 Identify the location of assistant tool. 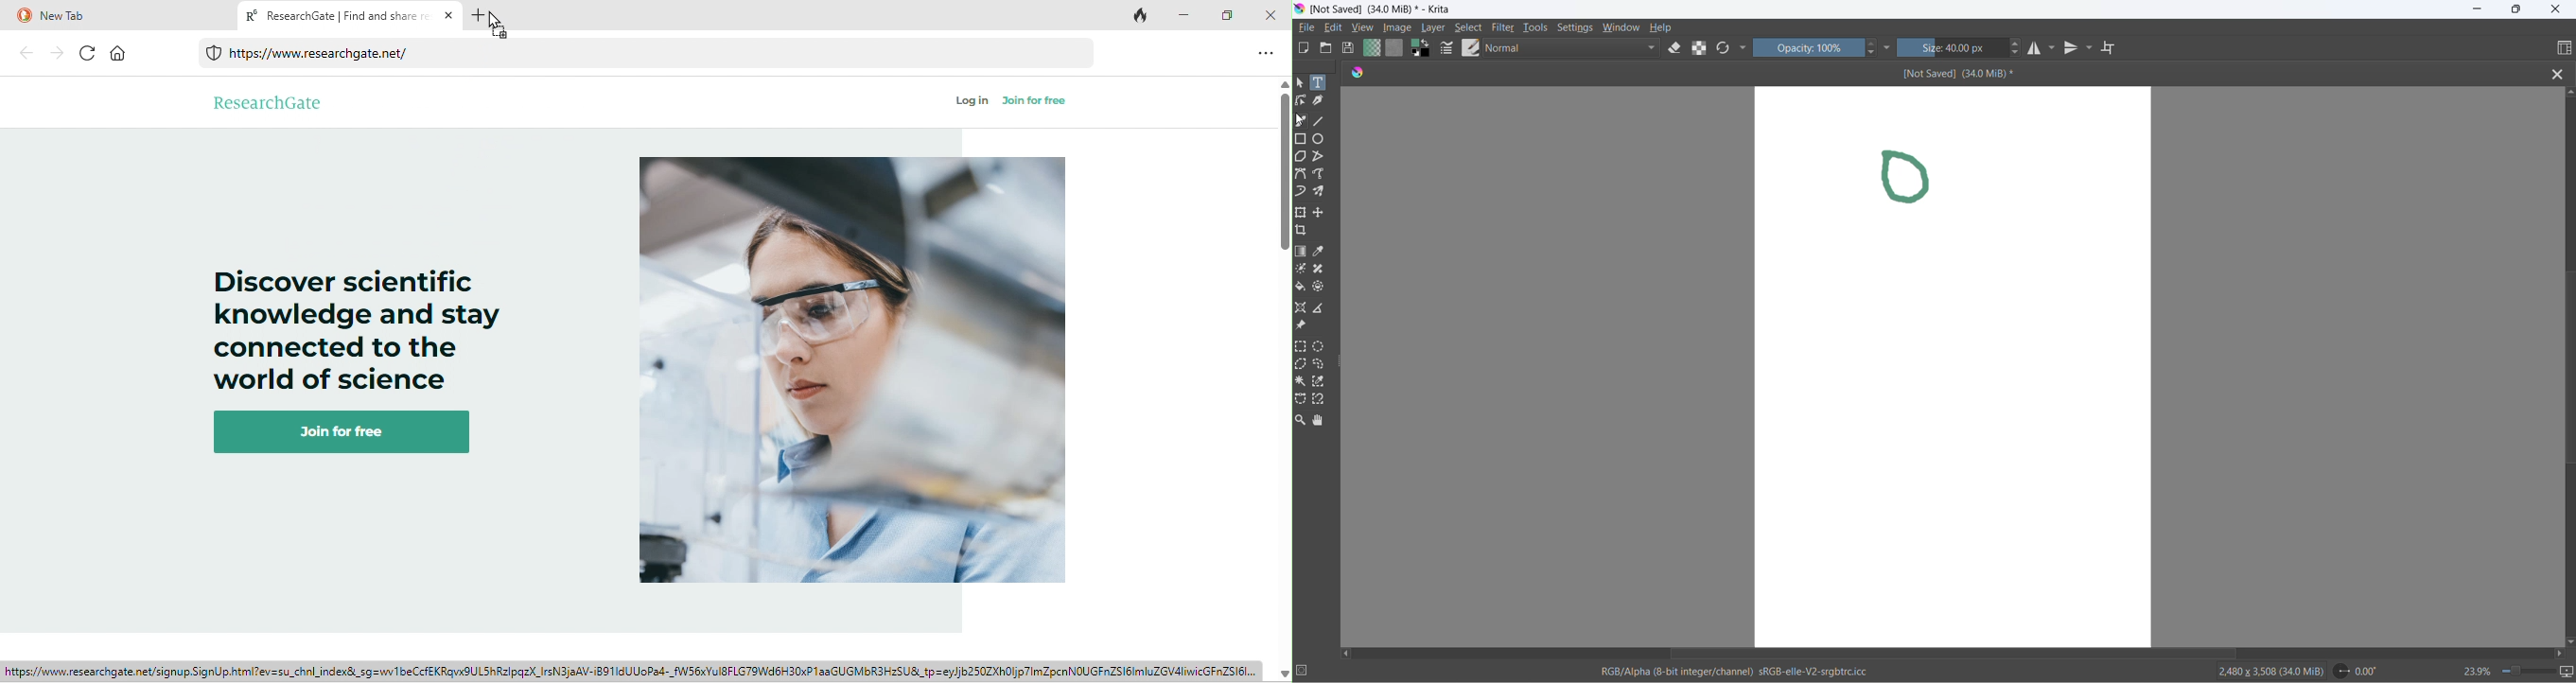
(1302, 307).